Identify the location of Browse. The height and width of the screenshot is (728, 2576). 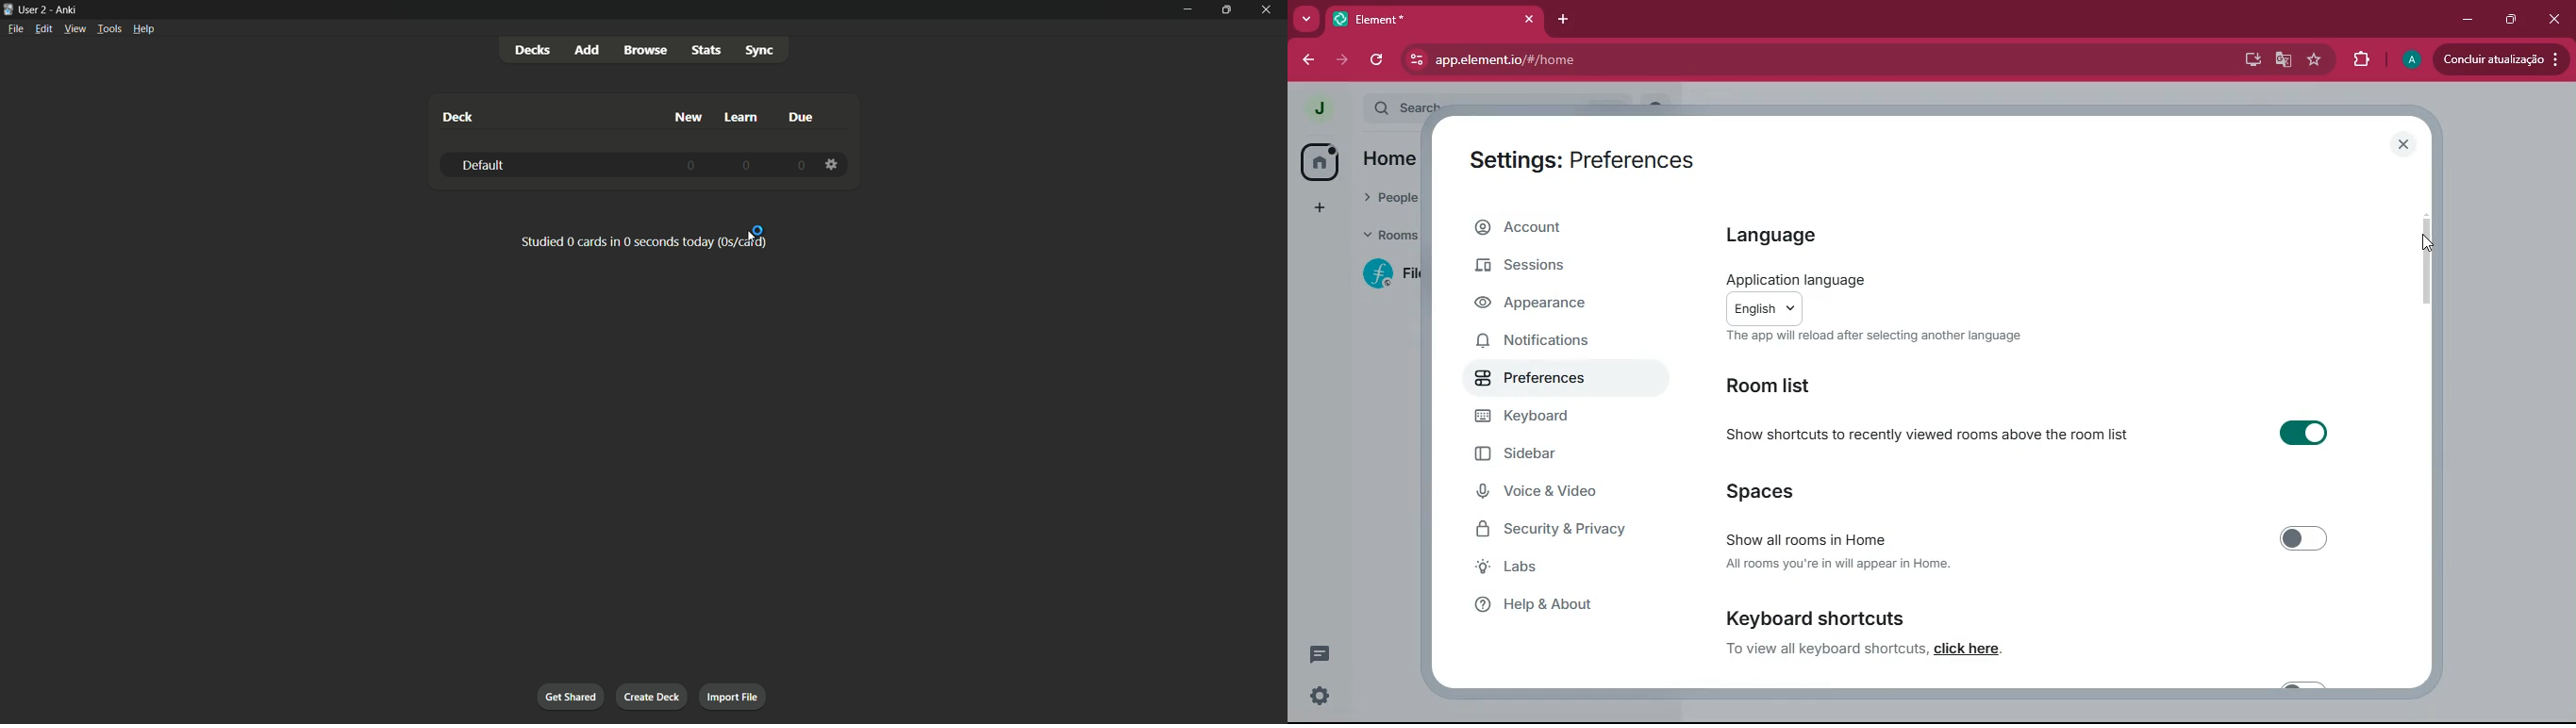
(647, 50).